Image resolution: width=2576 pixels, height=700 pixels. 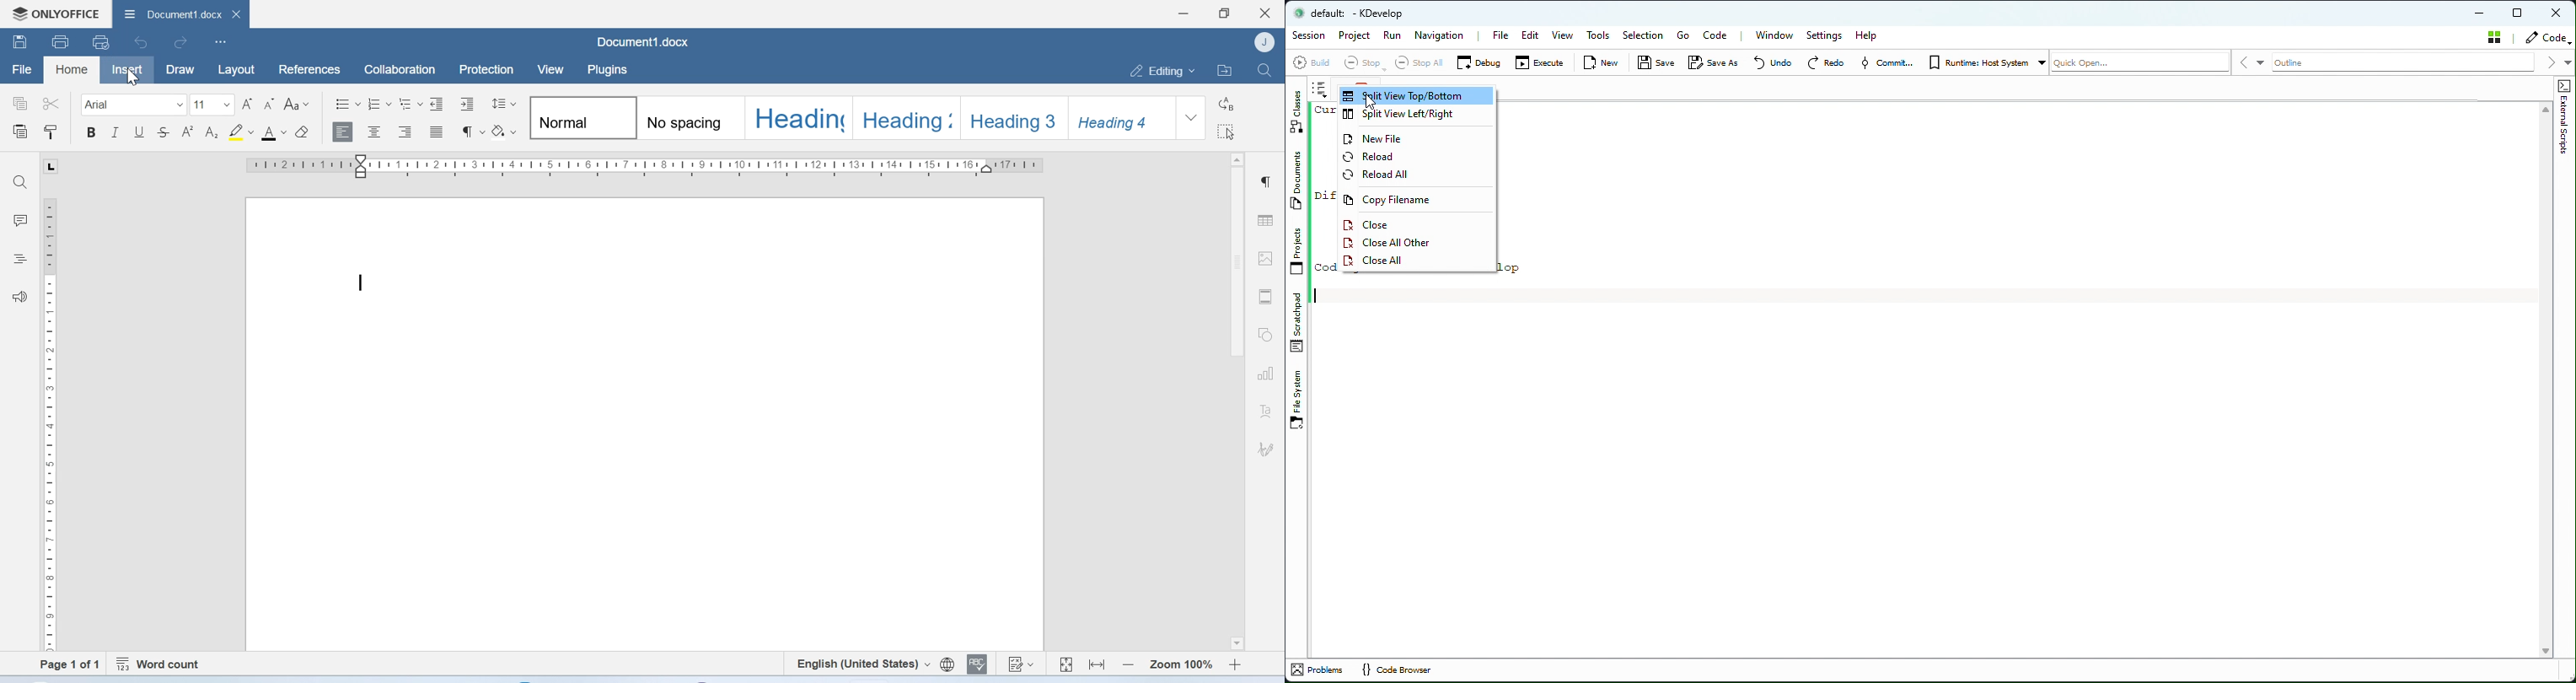 What do you see at coordinates (183, 69) in the screenshot?
I see `Draw` at bounding box center [183, 69].